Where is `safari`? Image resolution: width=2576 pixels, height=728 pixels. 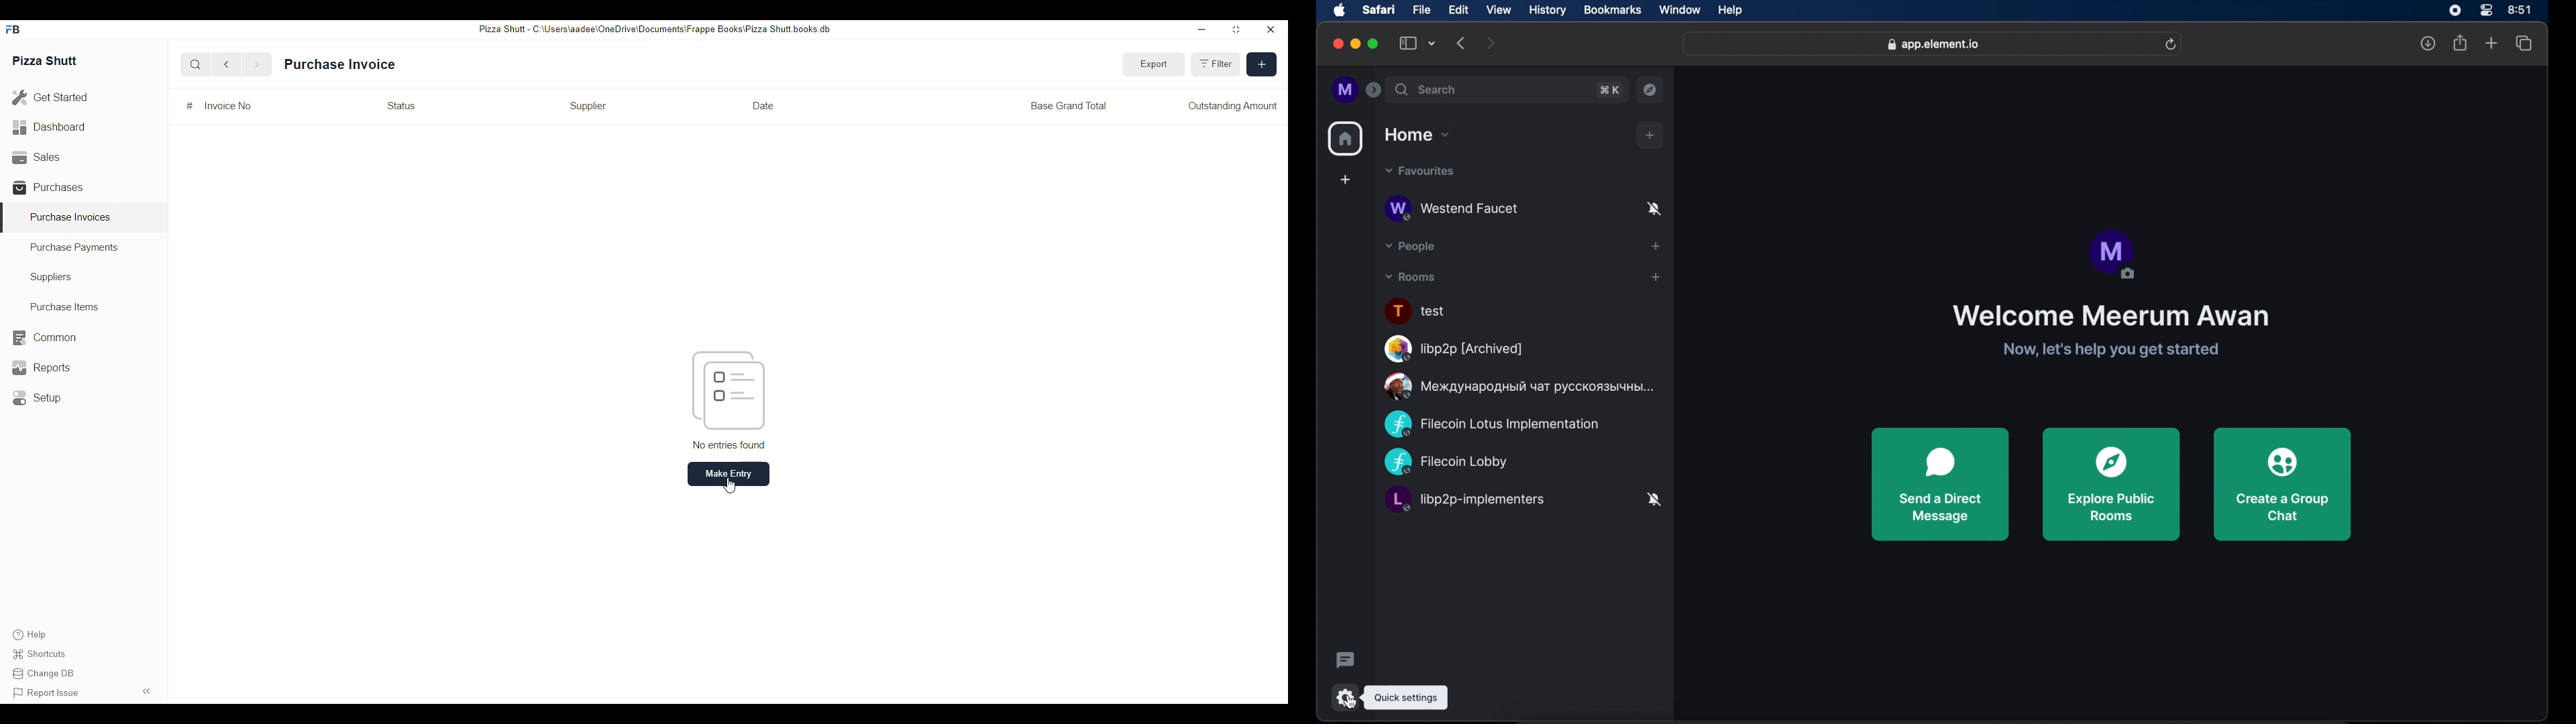
safari is located at coordinates (1380, 10).